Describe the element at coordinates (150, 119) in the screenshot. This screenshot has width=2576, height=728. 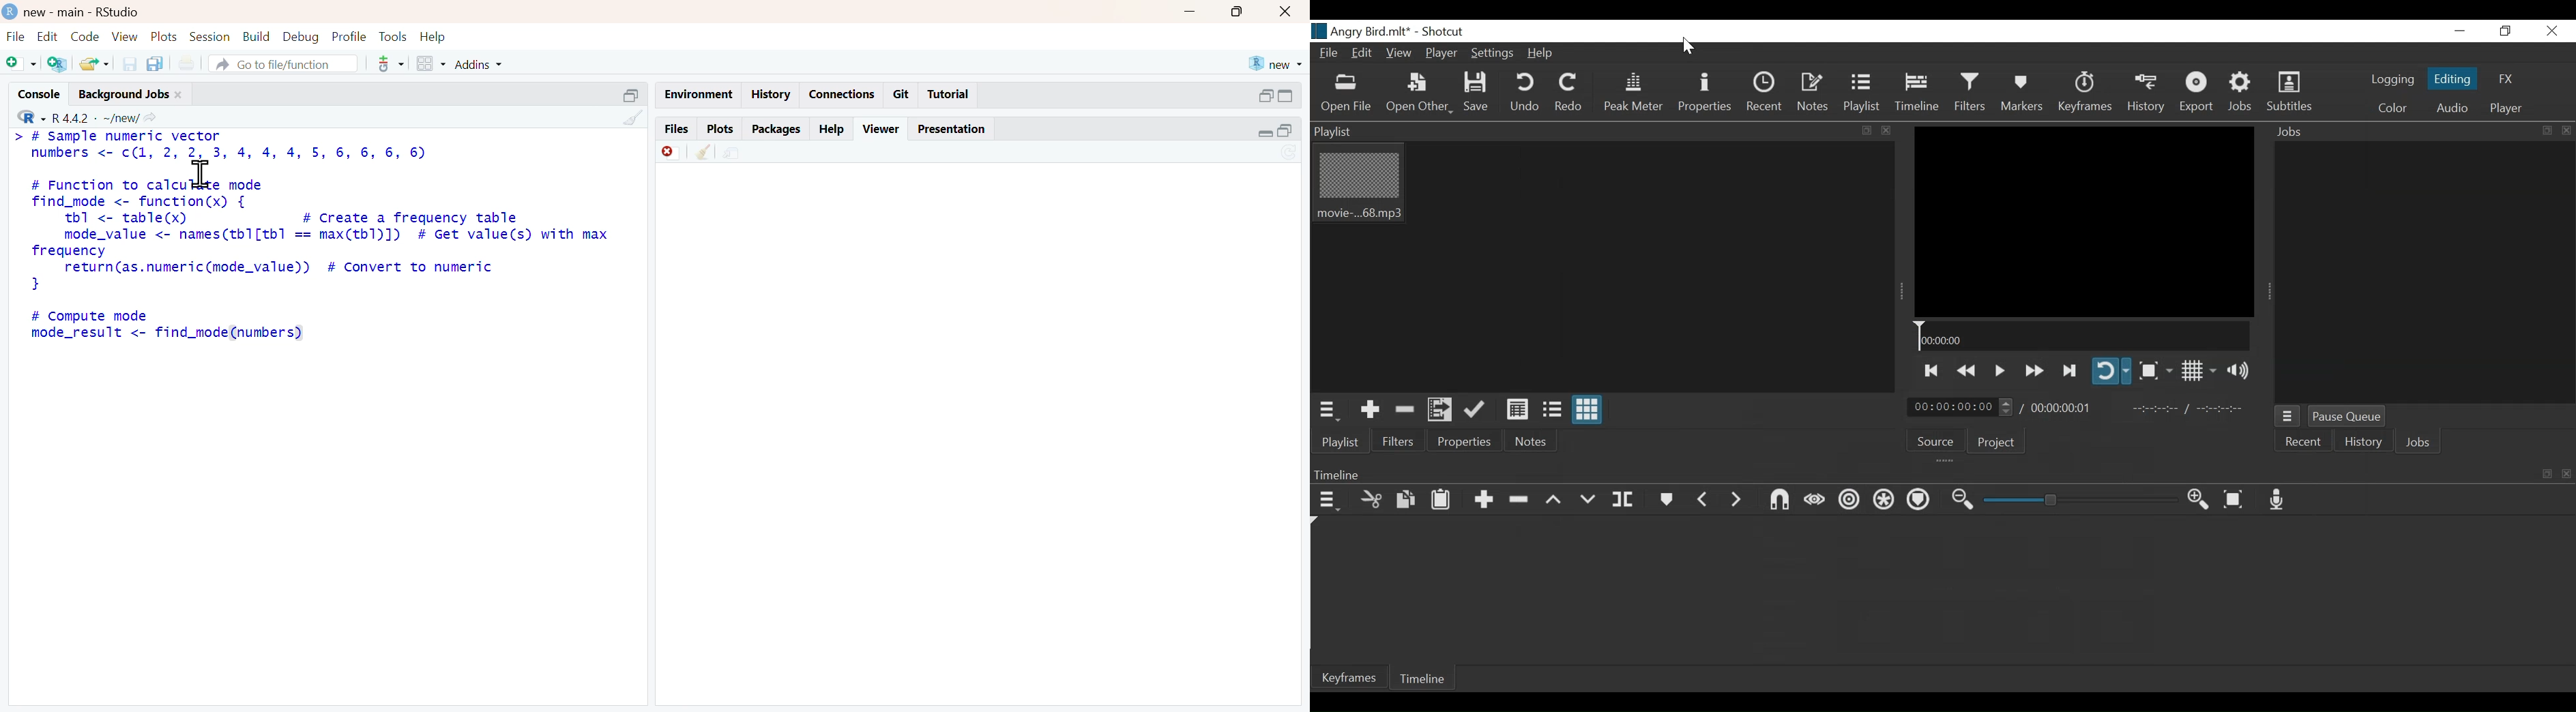
I see `share icon` at that location.